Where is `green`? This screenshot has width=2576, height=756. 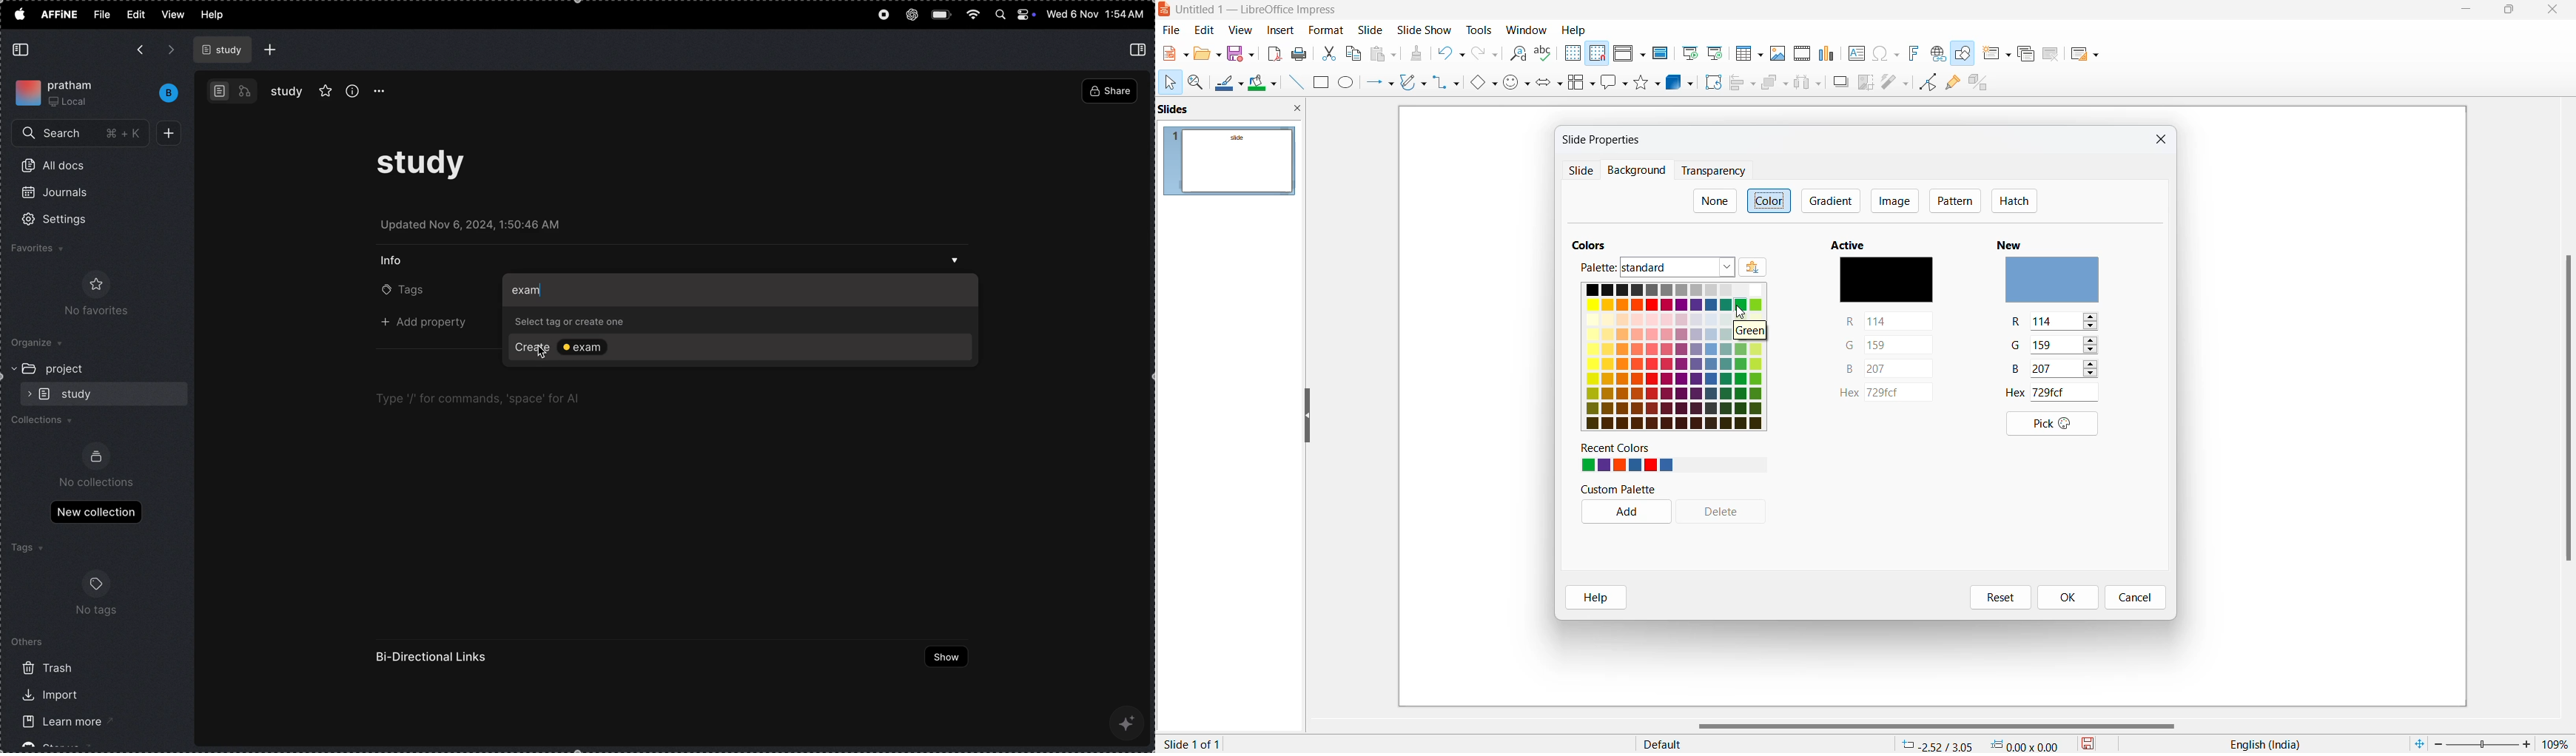 green is located at coordinates (1889, 344).